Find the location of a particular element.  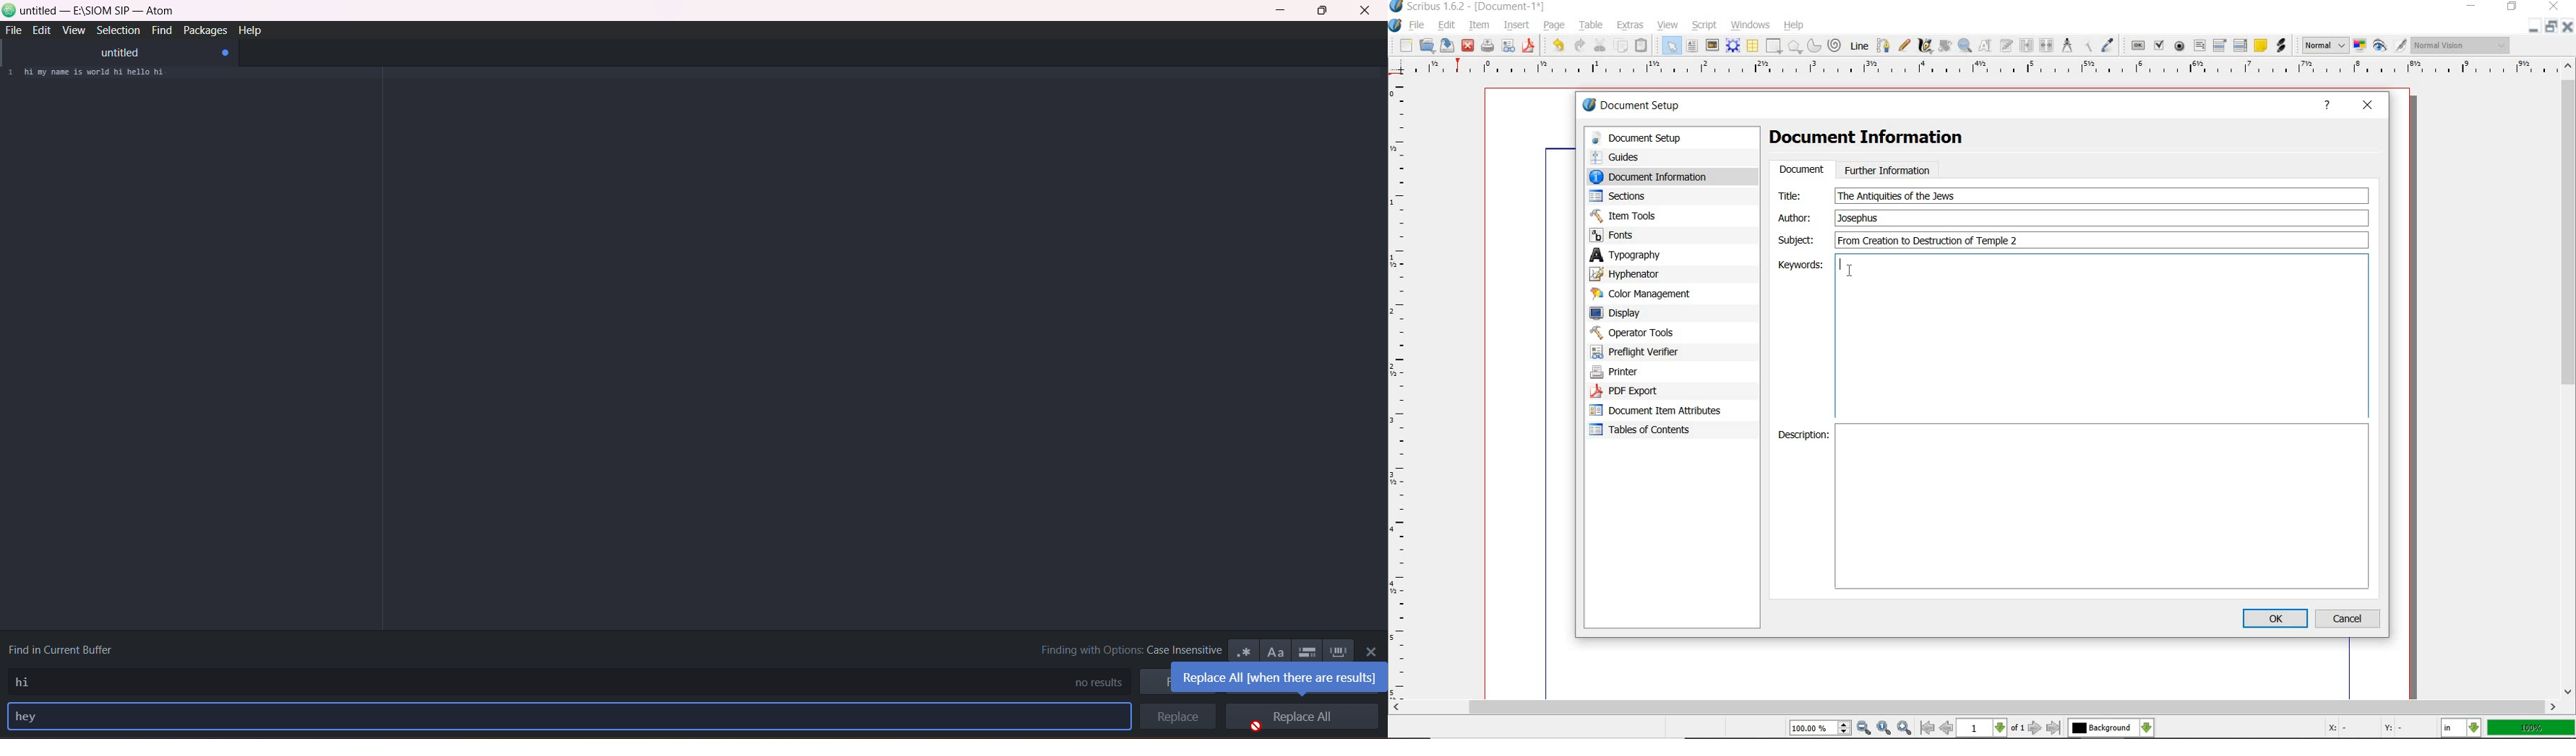

subject is located at coordinates (1795, 239).